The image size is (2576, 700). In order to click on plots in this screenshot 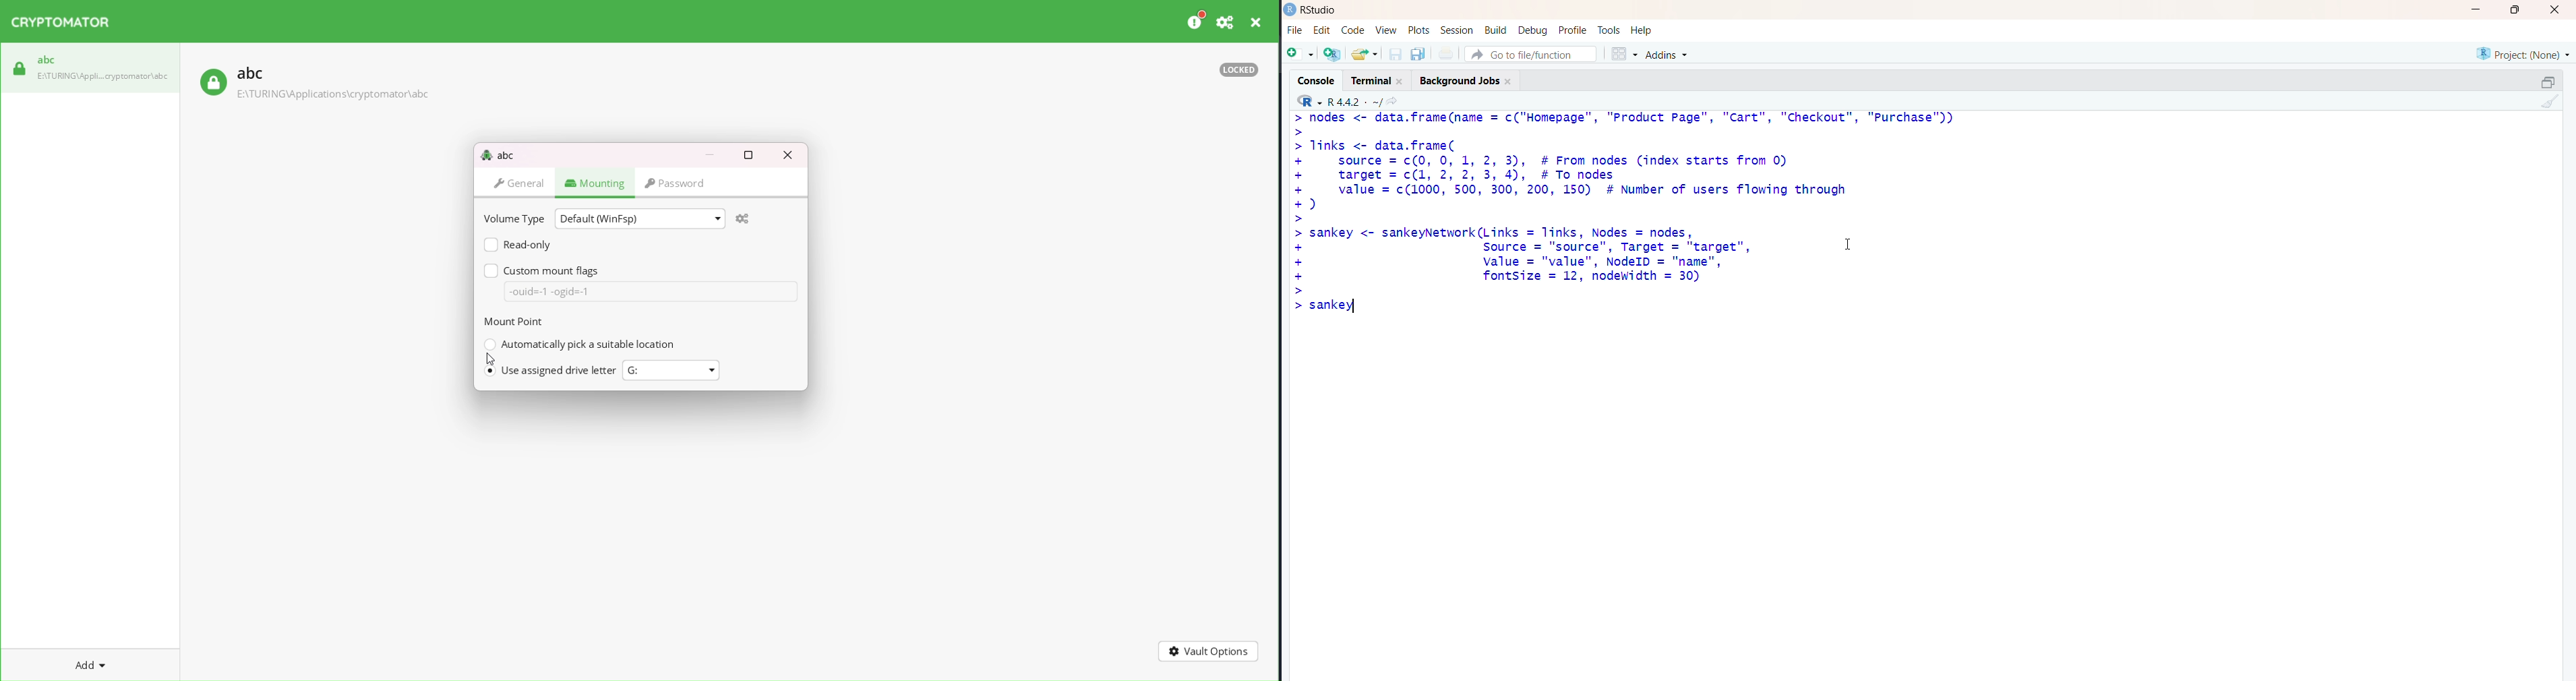, I will do `click(1415, 28)`.